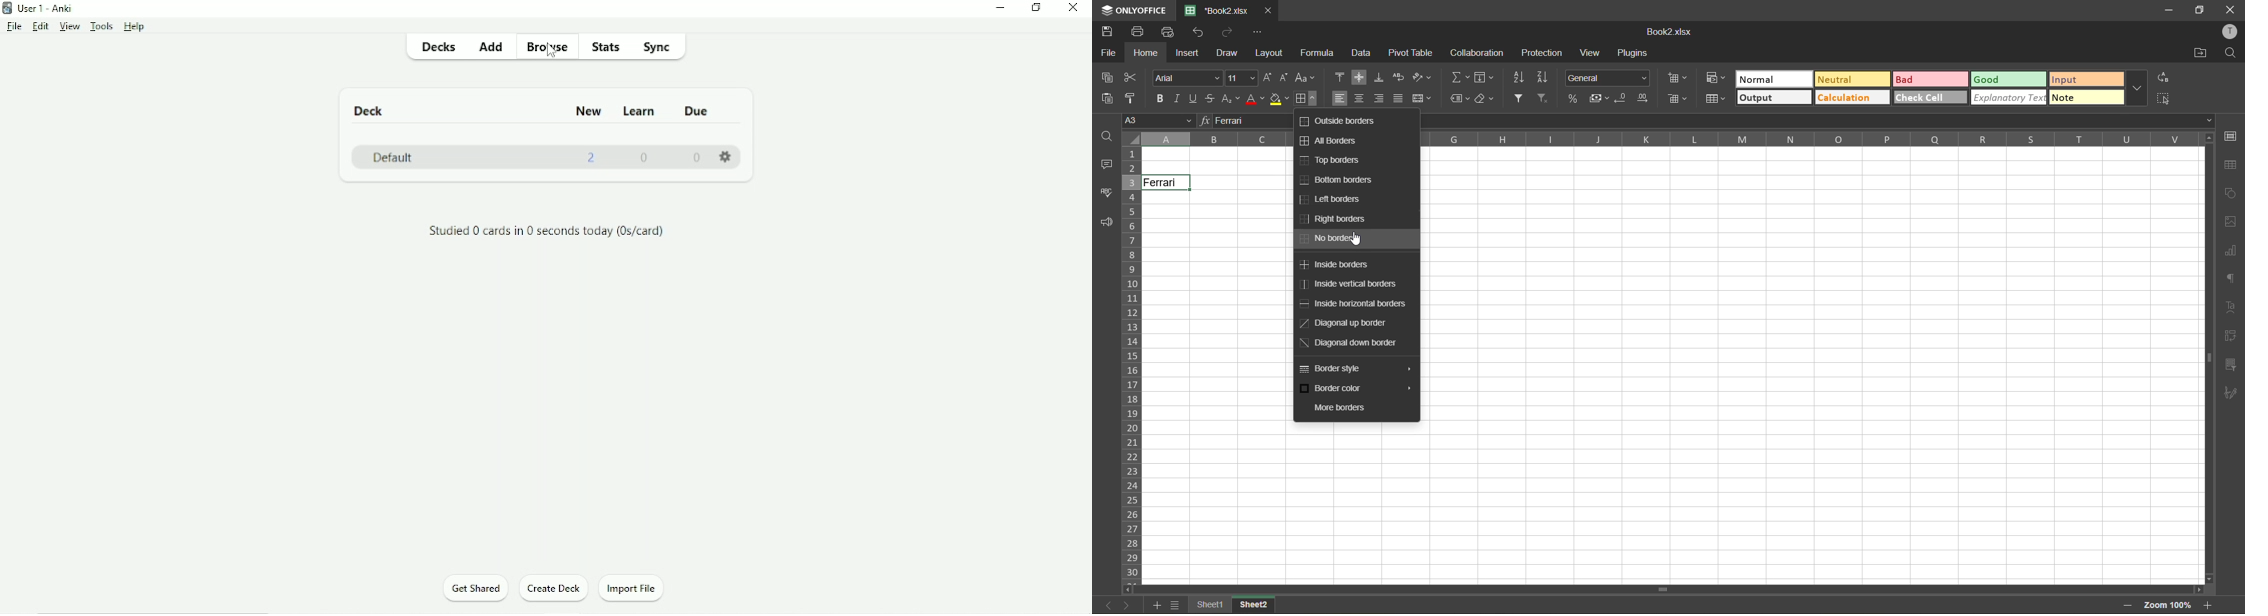 The height and width of the screenshot is (616, 2268). I want to click on align left, so click(1340, 97).